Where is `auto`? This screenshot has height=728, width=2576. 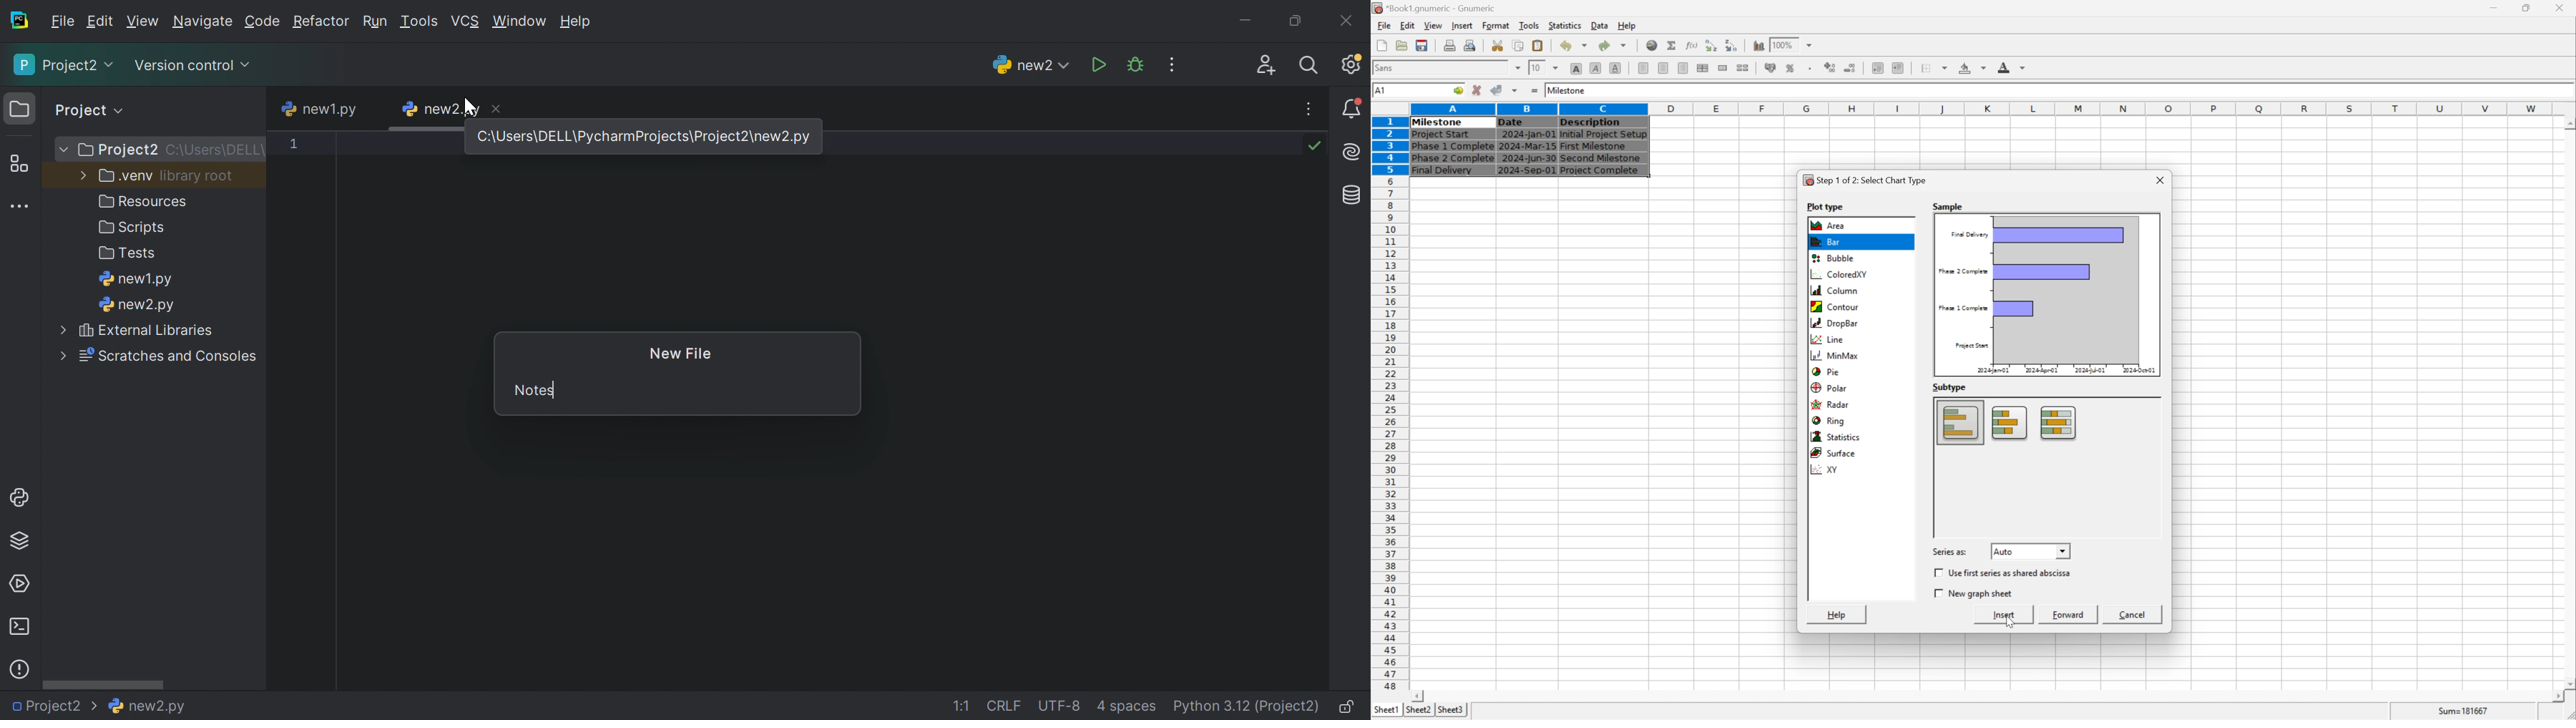 auto is located at coordinates (2031, 550).